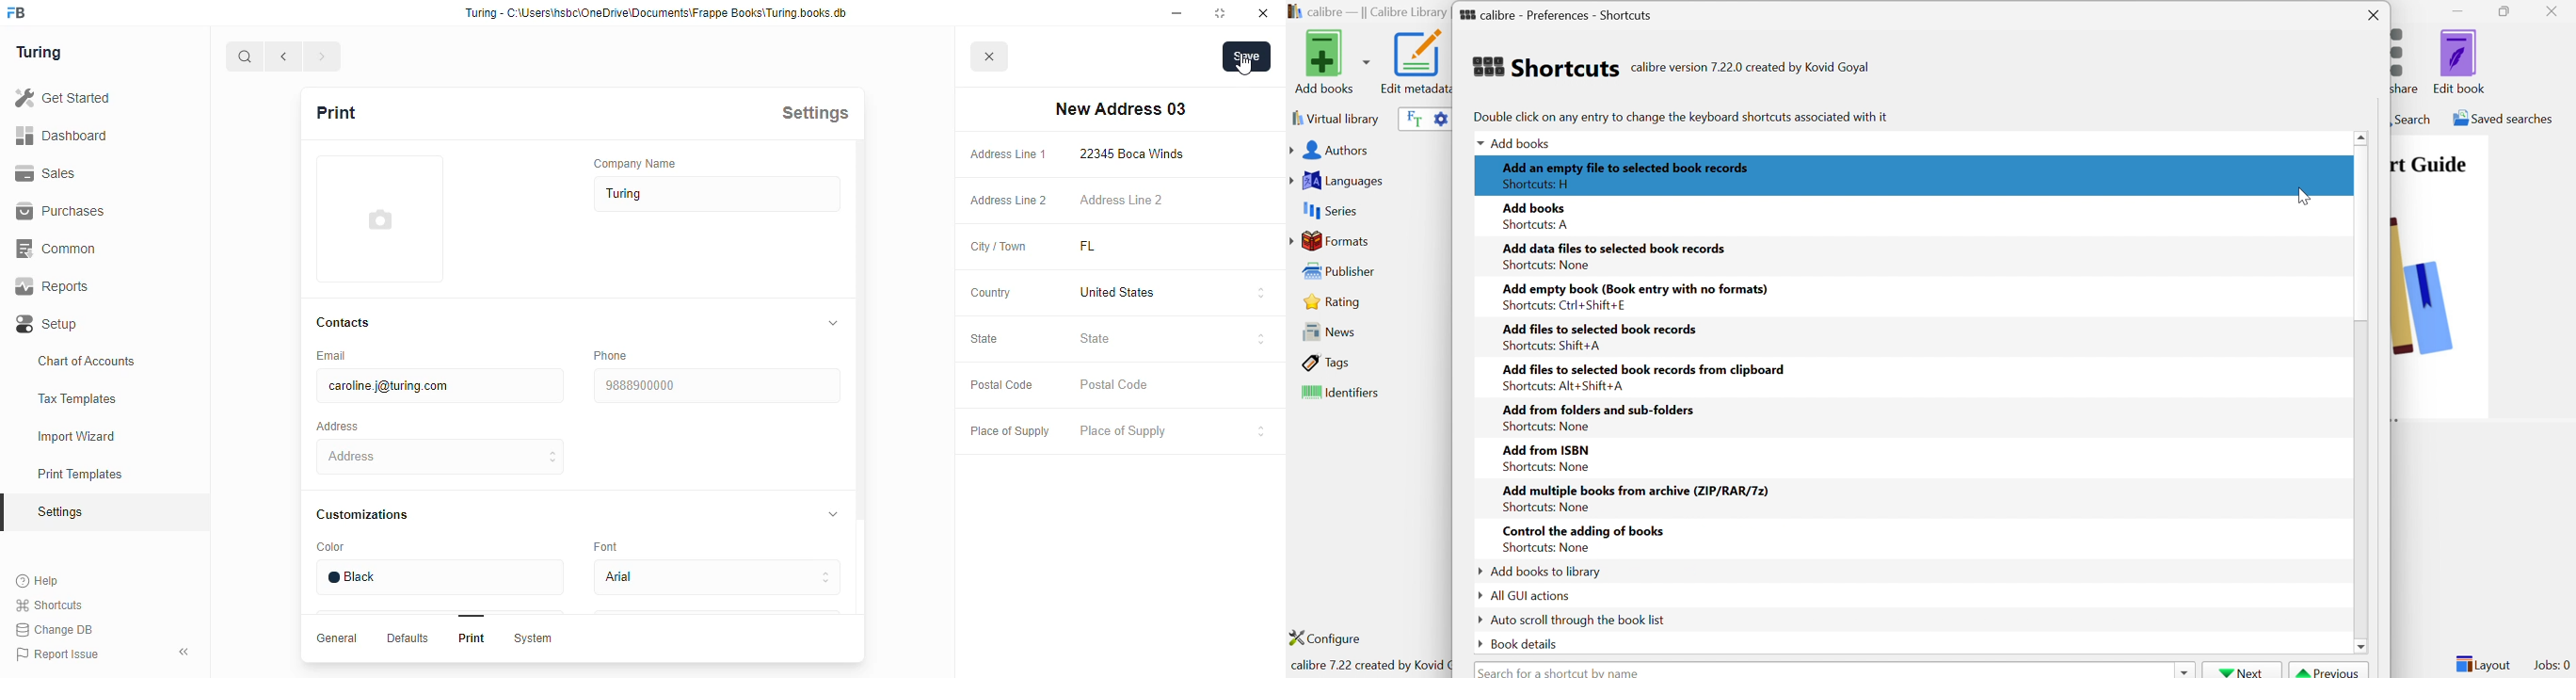  Describe the element at coordinates (48, 325) in the screenshot. I see `setup` at that location.